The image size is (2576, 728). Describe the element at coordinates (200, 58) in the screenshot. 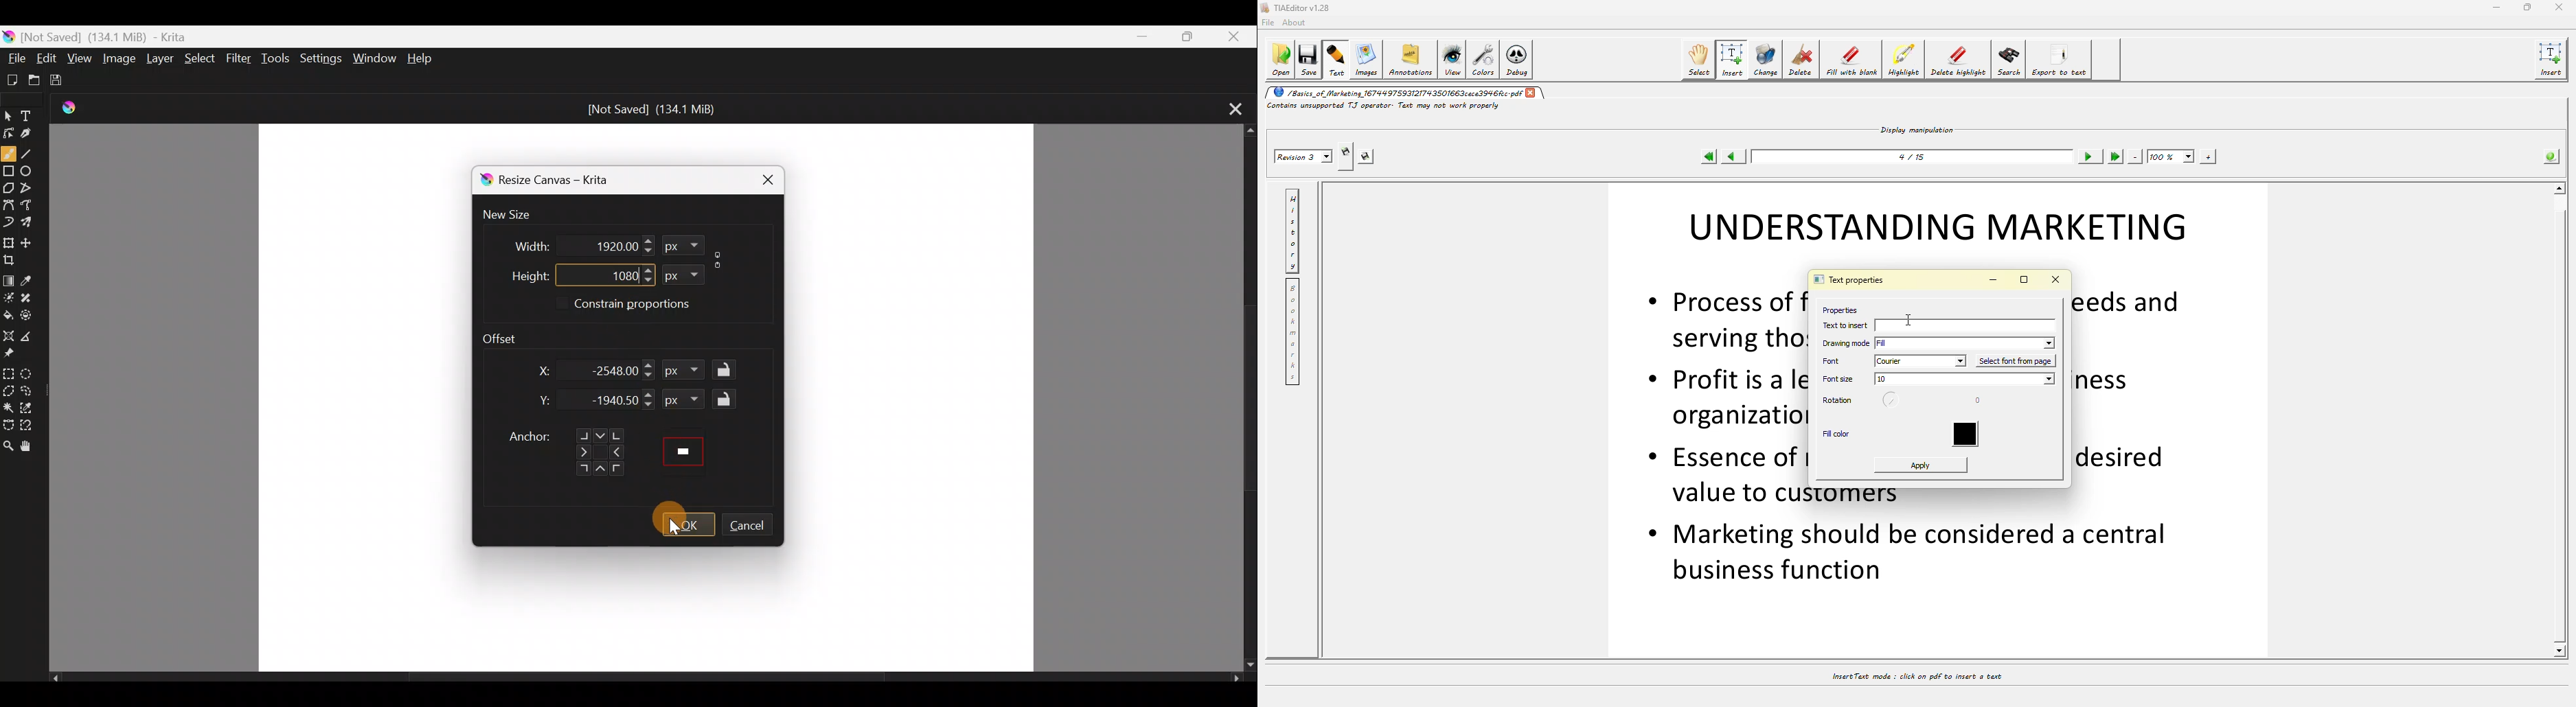

I see `Select` at that location.